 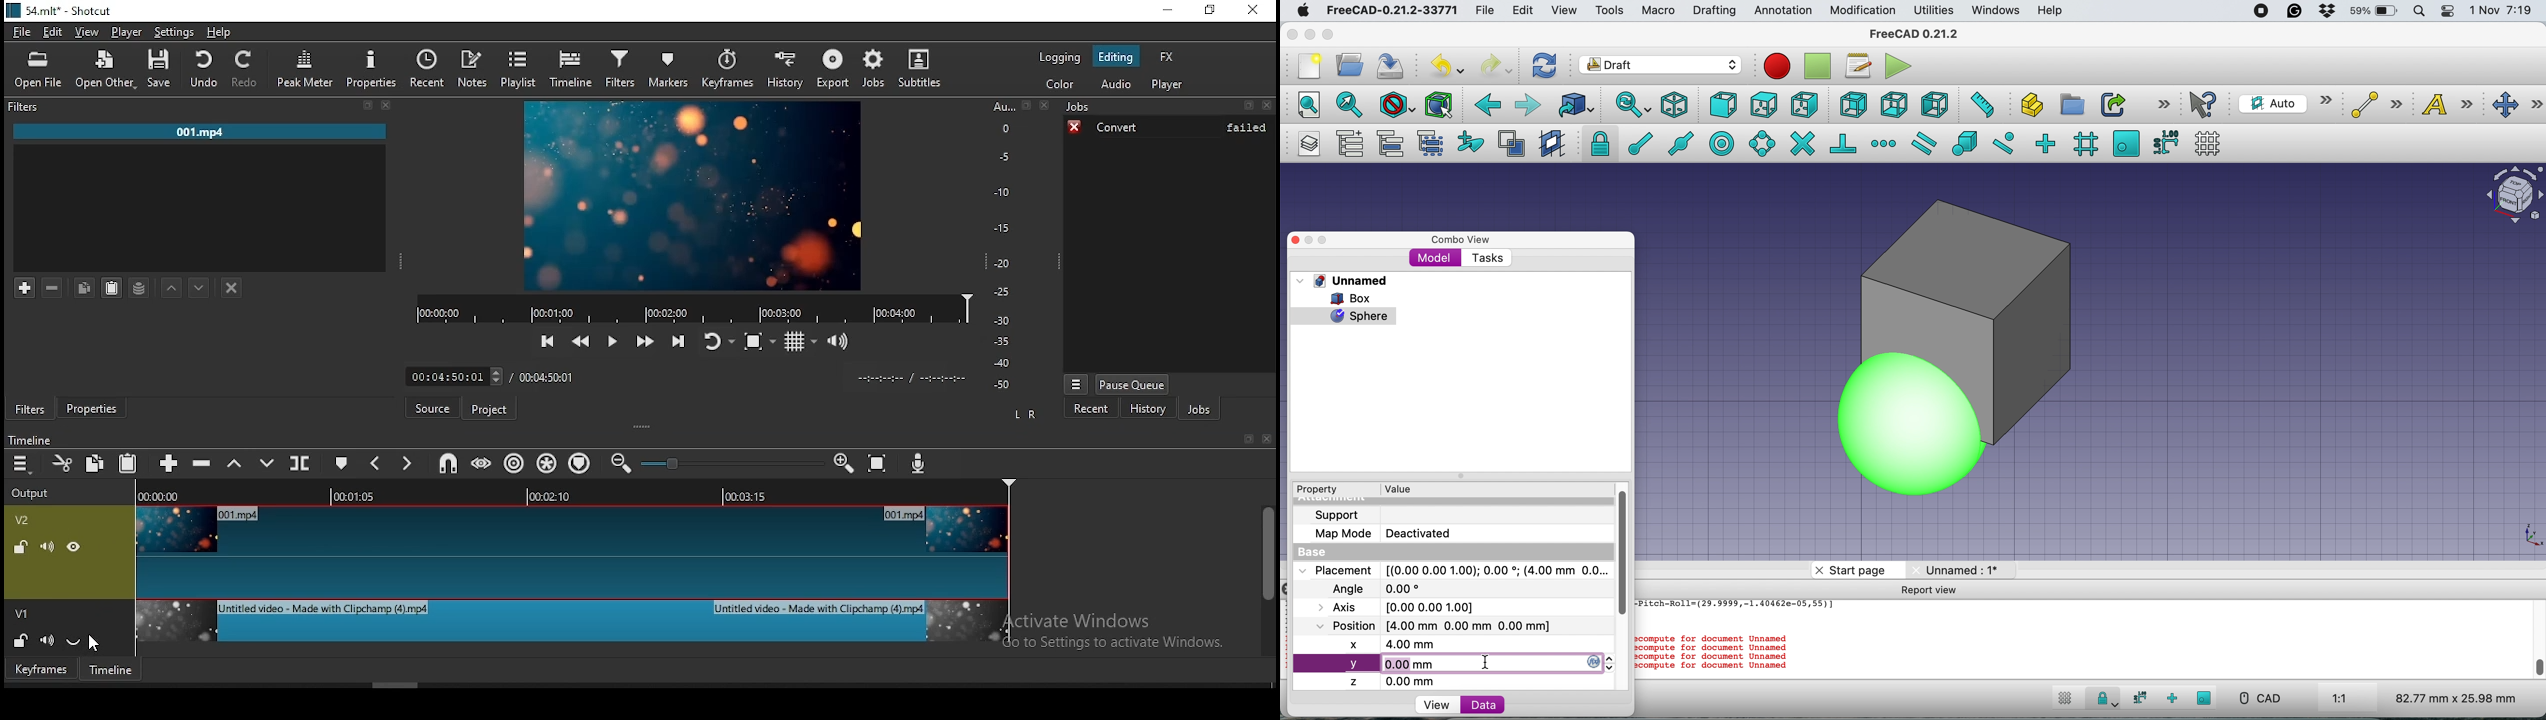 What do you see at coordinates (474, 69) in the screenshot?
I see `notes` at bounding box center [474, 69].